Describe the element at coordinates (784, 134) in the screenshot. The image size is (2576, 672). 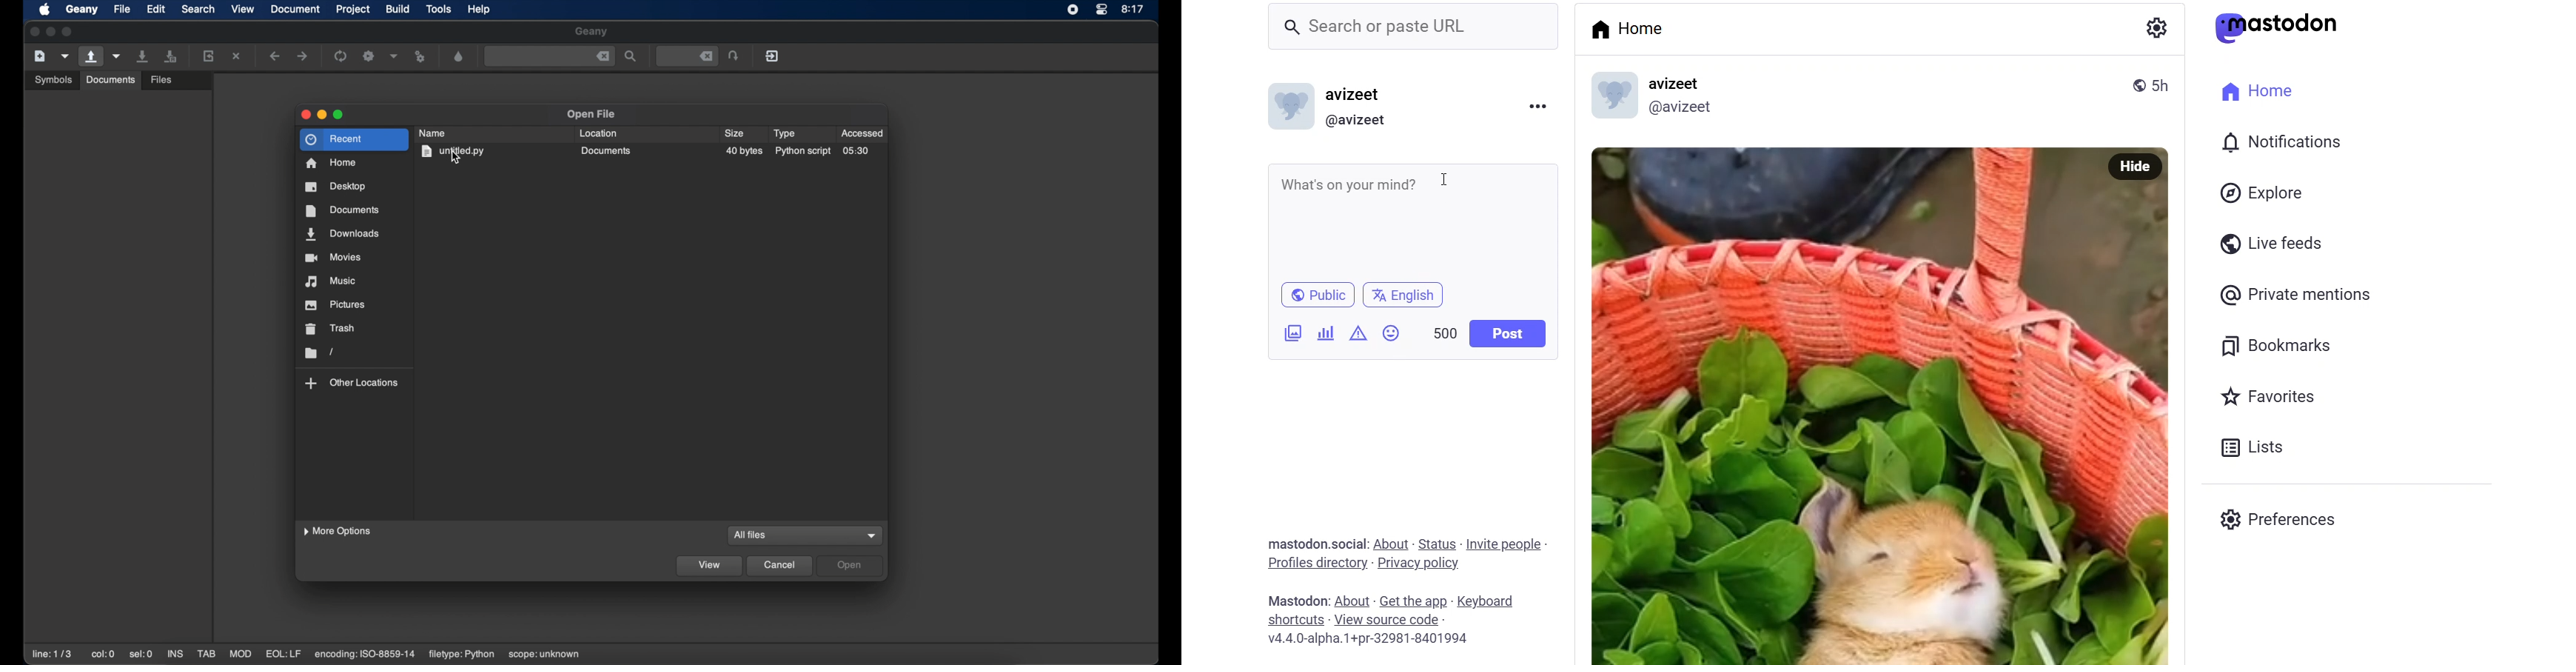
I see `type` at that location.